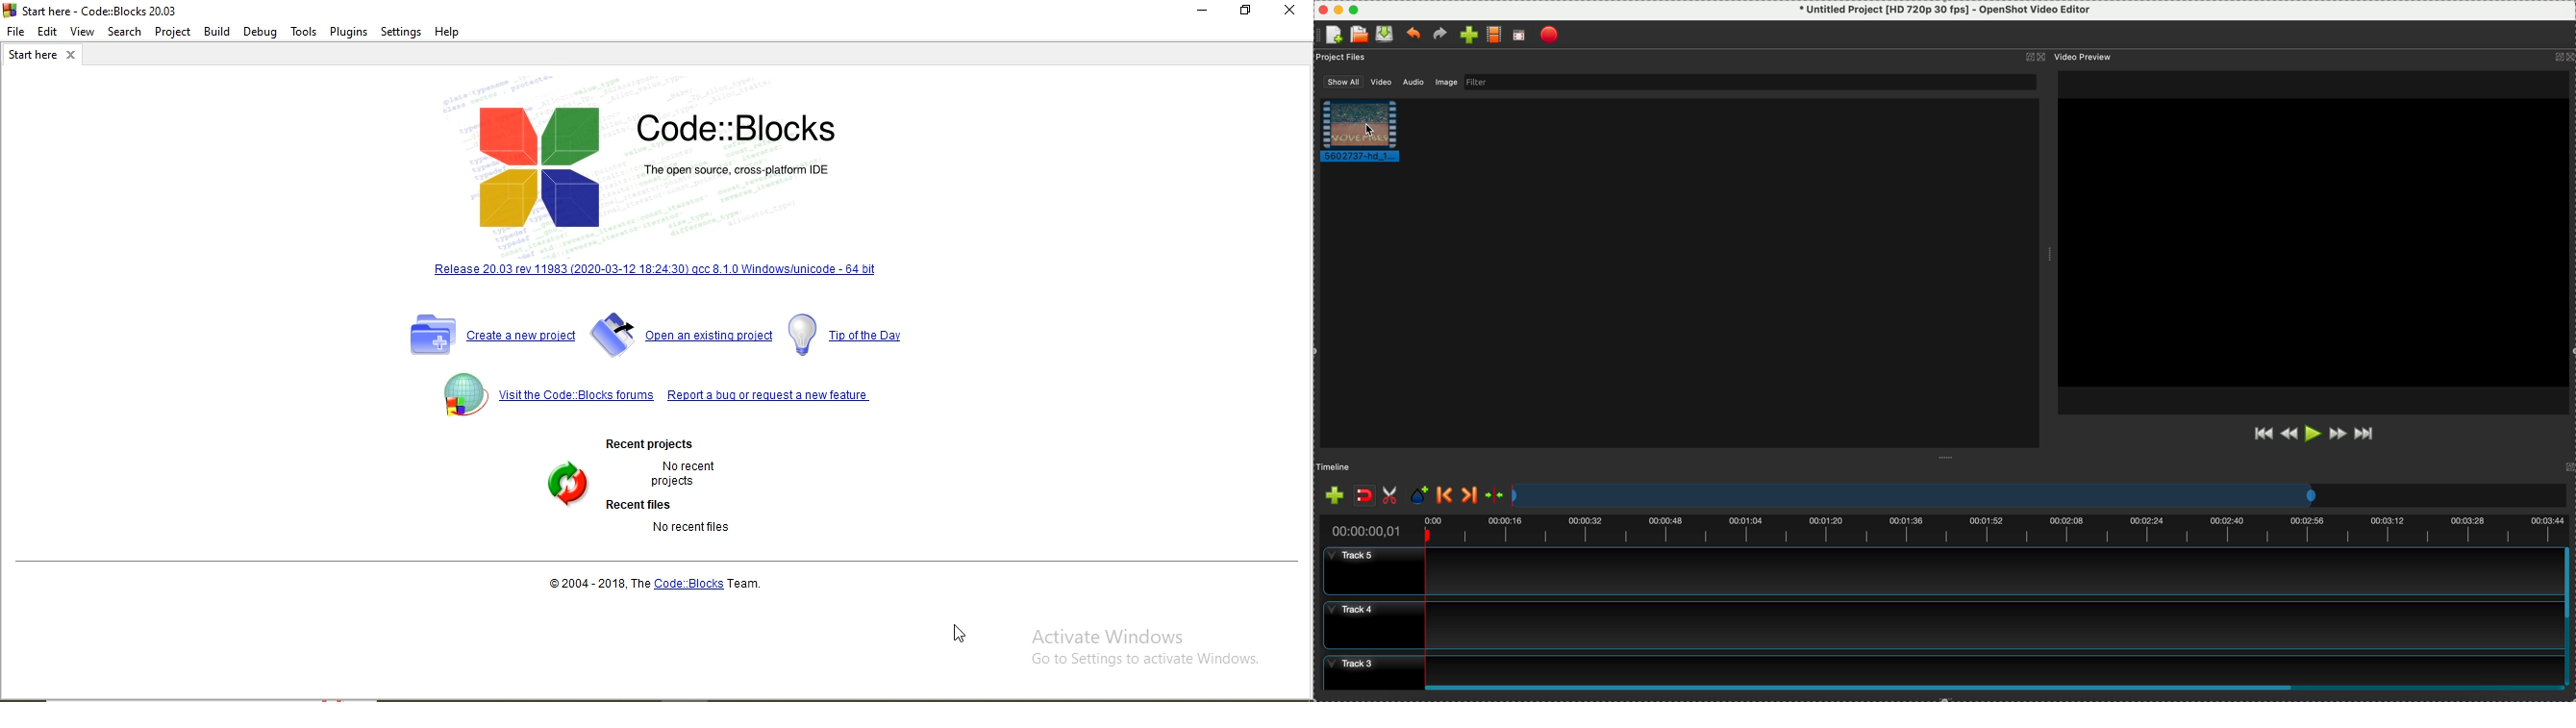  What do you see at coordinates (958, 632) in the screenshot?
I see `cursor ` at bounding box center [958, 632].